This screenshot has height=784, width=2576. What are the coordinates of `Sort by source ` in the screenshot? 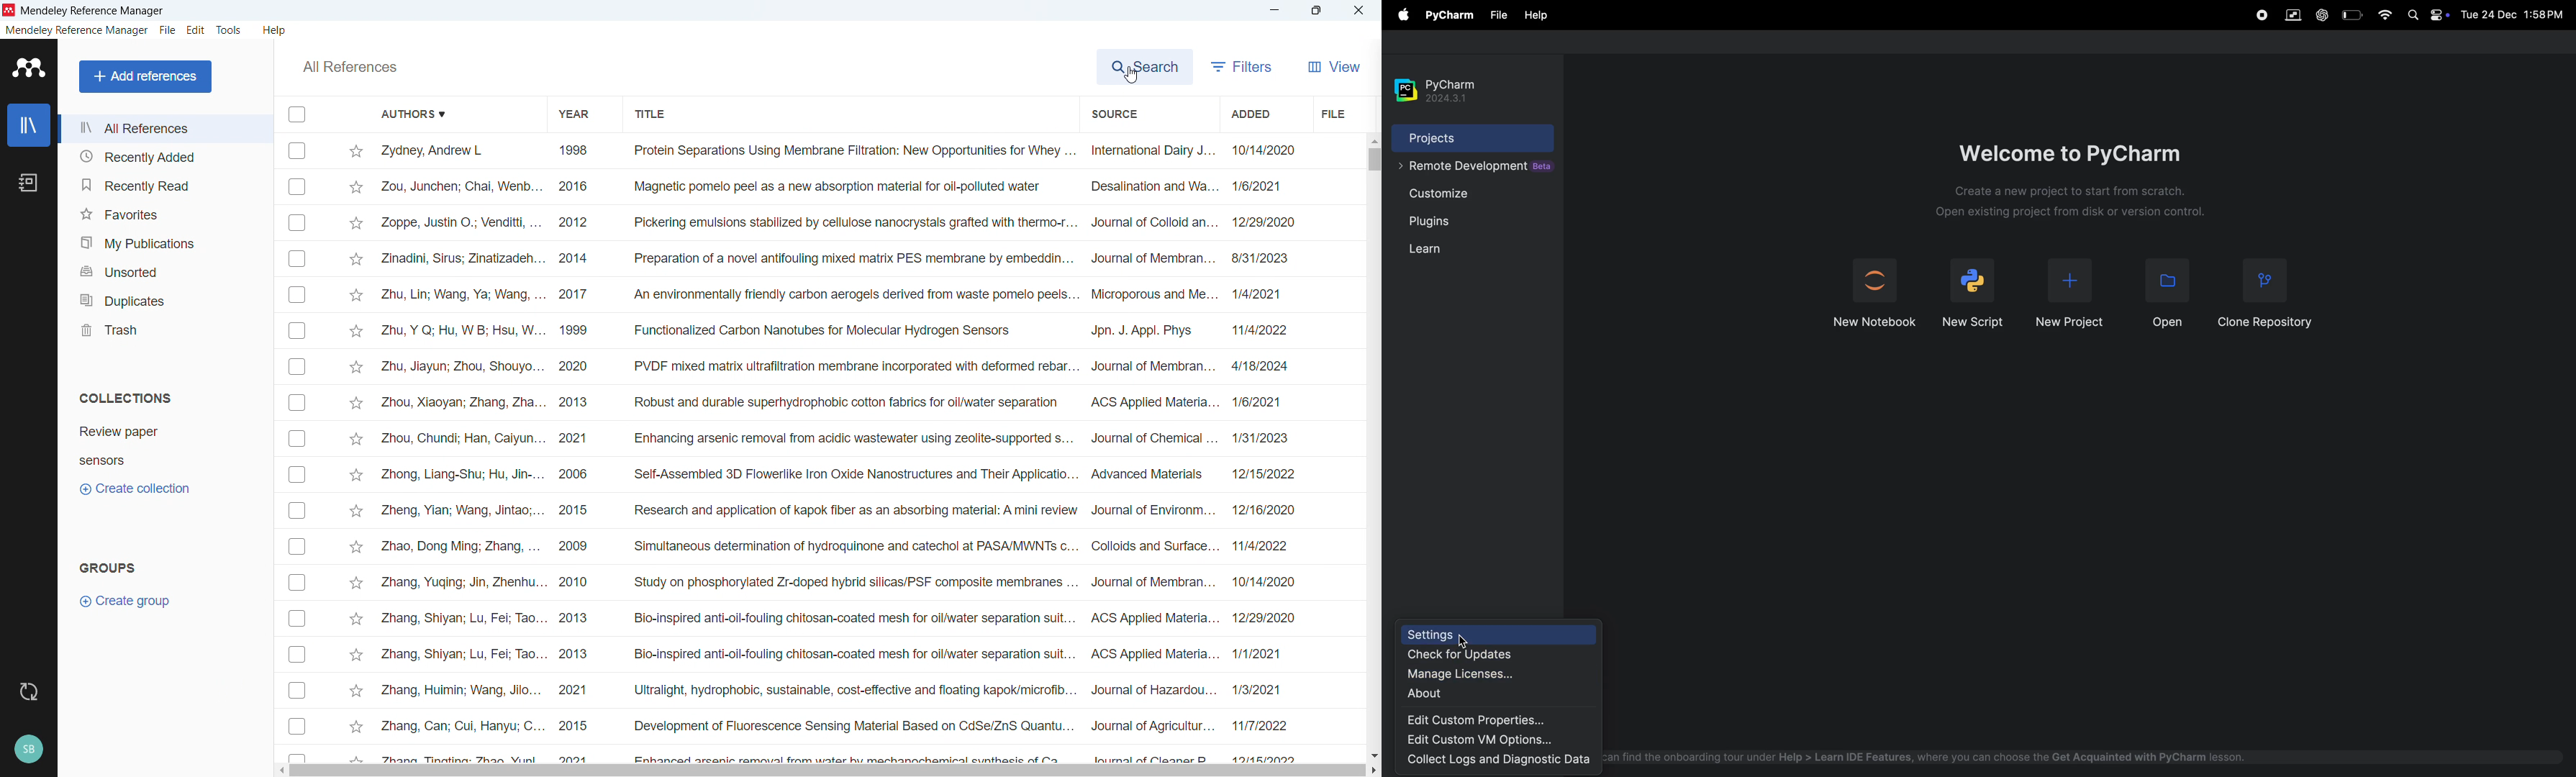 It's located at (1114, 115).